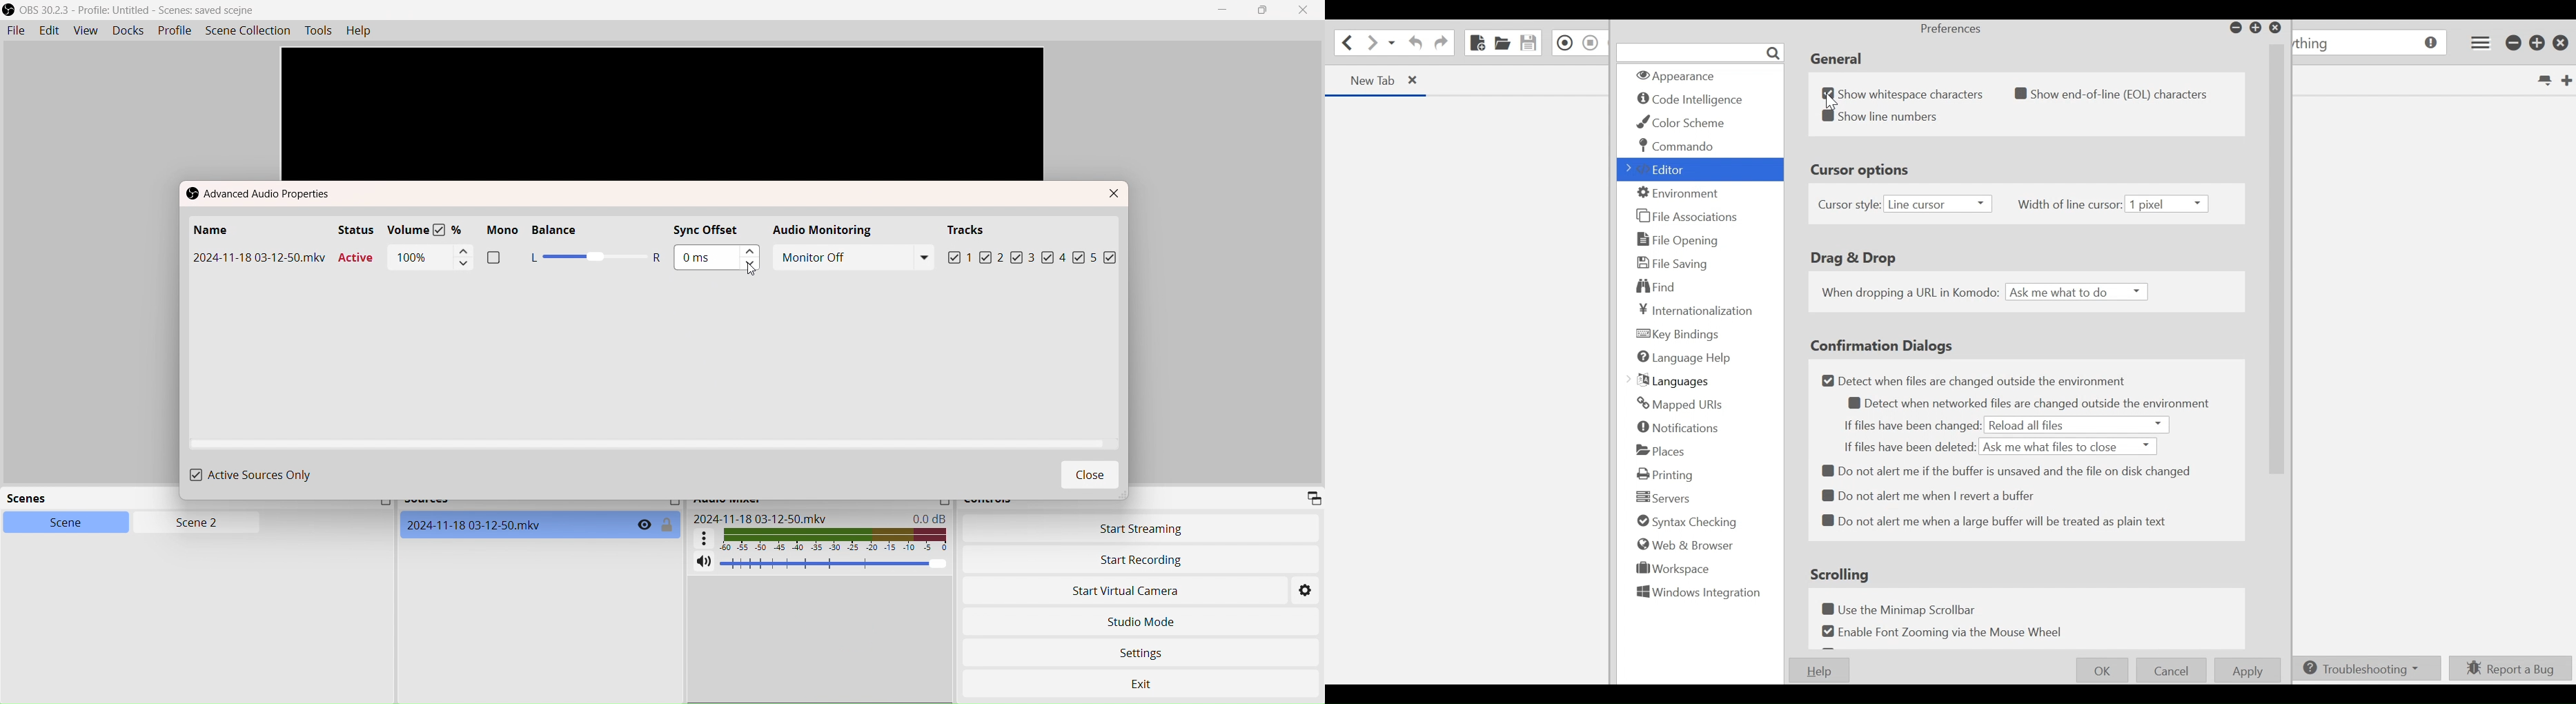  Describe the element at coordinates (855, 257) in the screenshot. I see `Monitor off` at that location.